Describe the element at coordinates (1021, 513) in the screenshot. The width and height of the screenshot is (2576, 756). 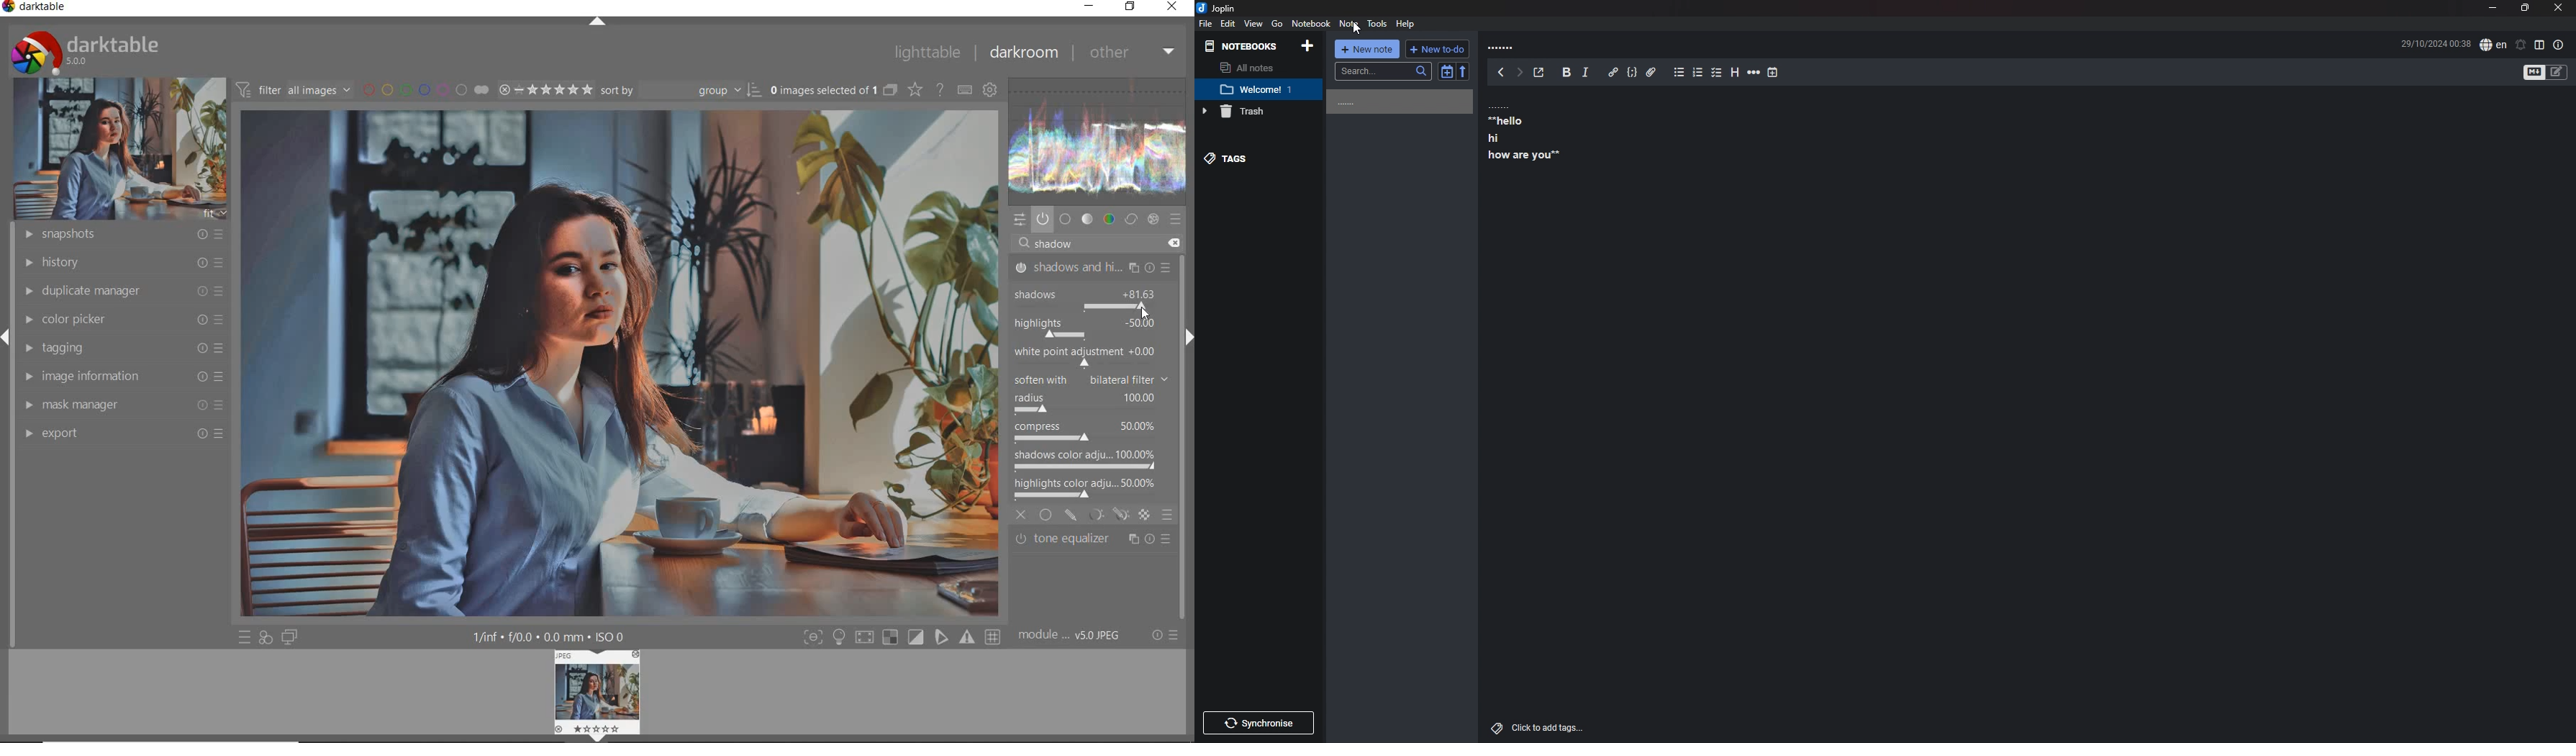
I see `close` at that location.